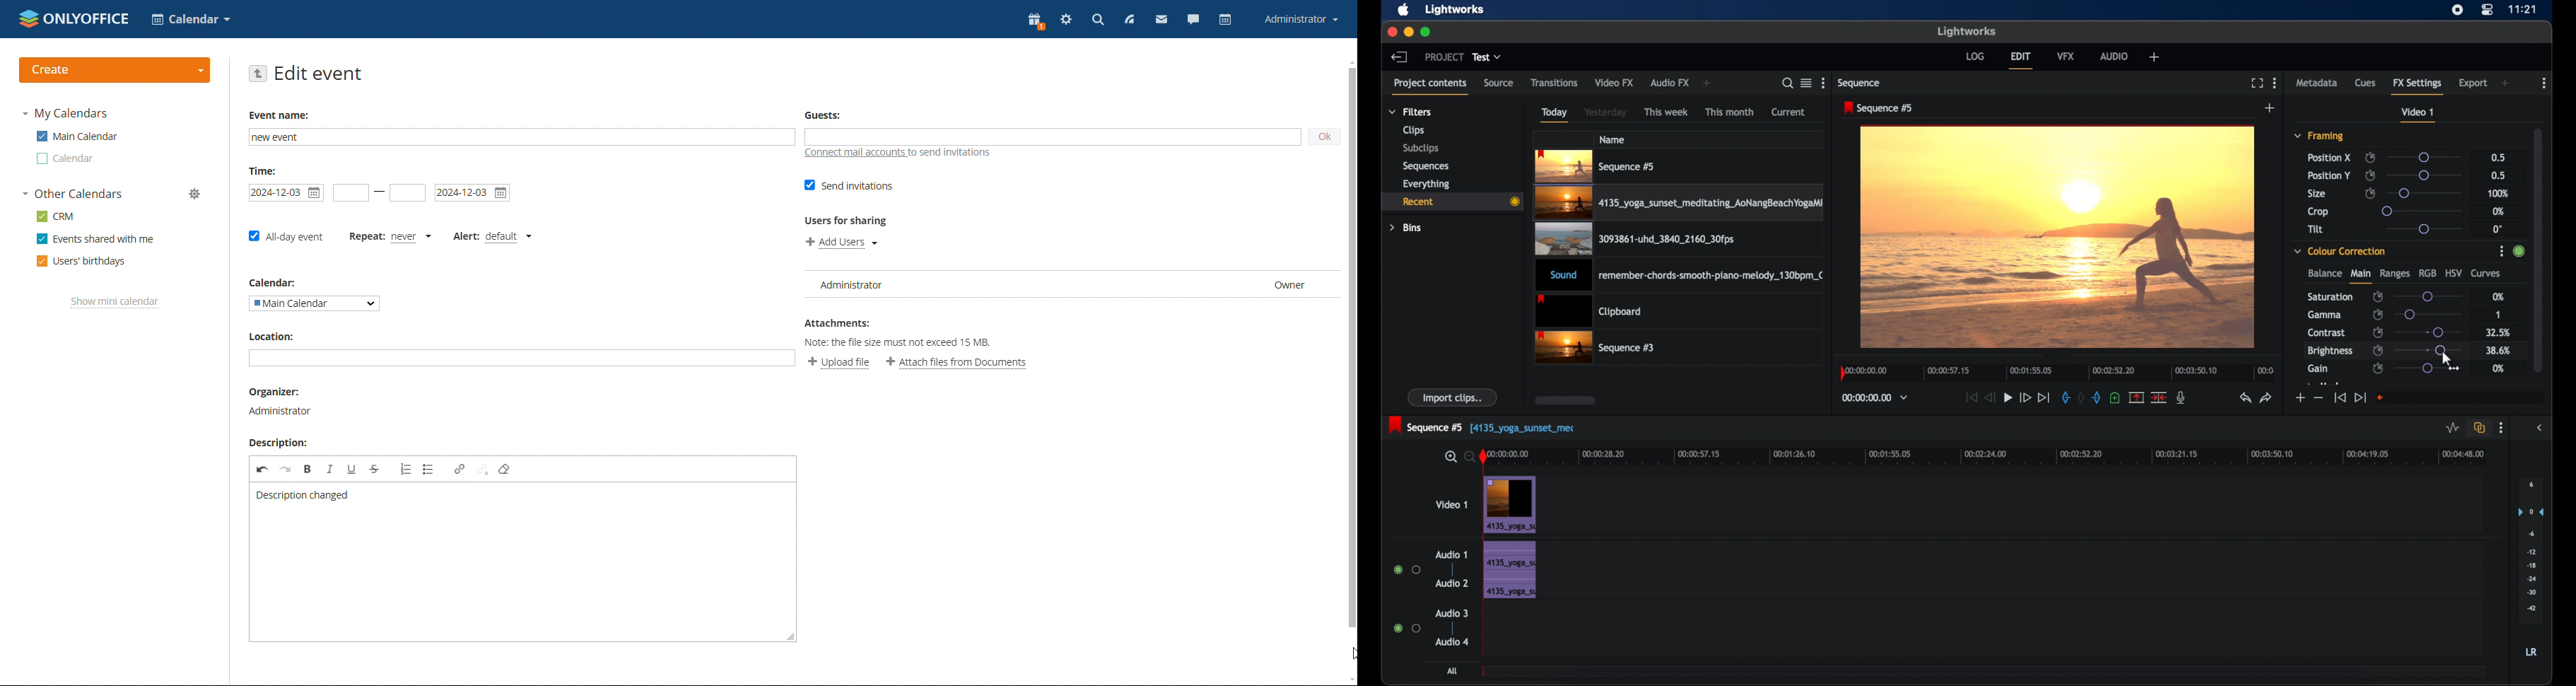 The image size is (2576, 700). I want to click on sequences, so click(1426, 166).